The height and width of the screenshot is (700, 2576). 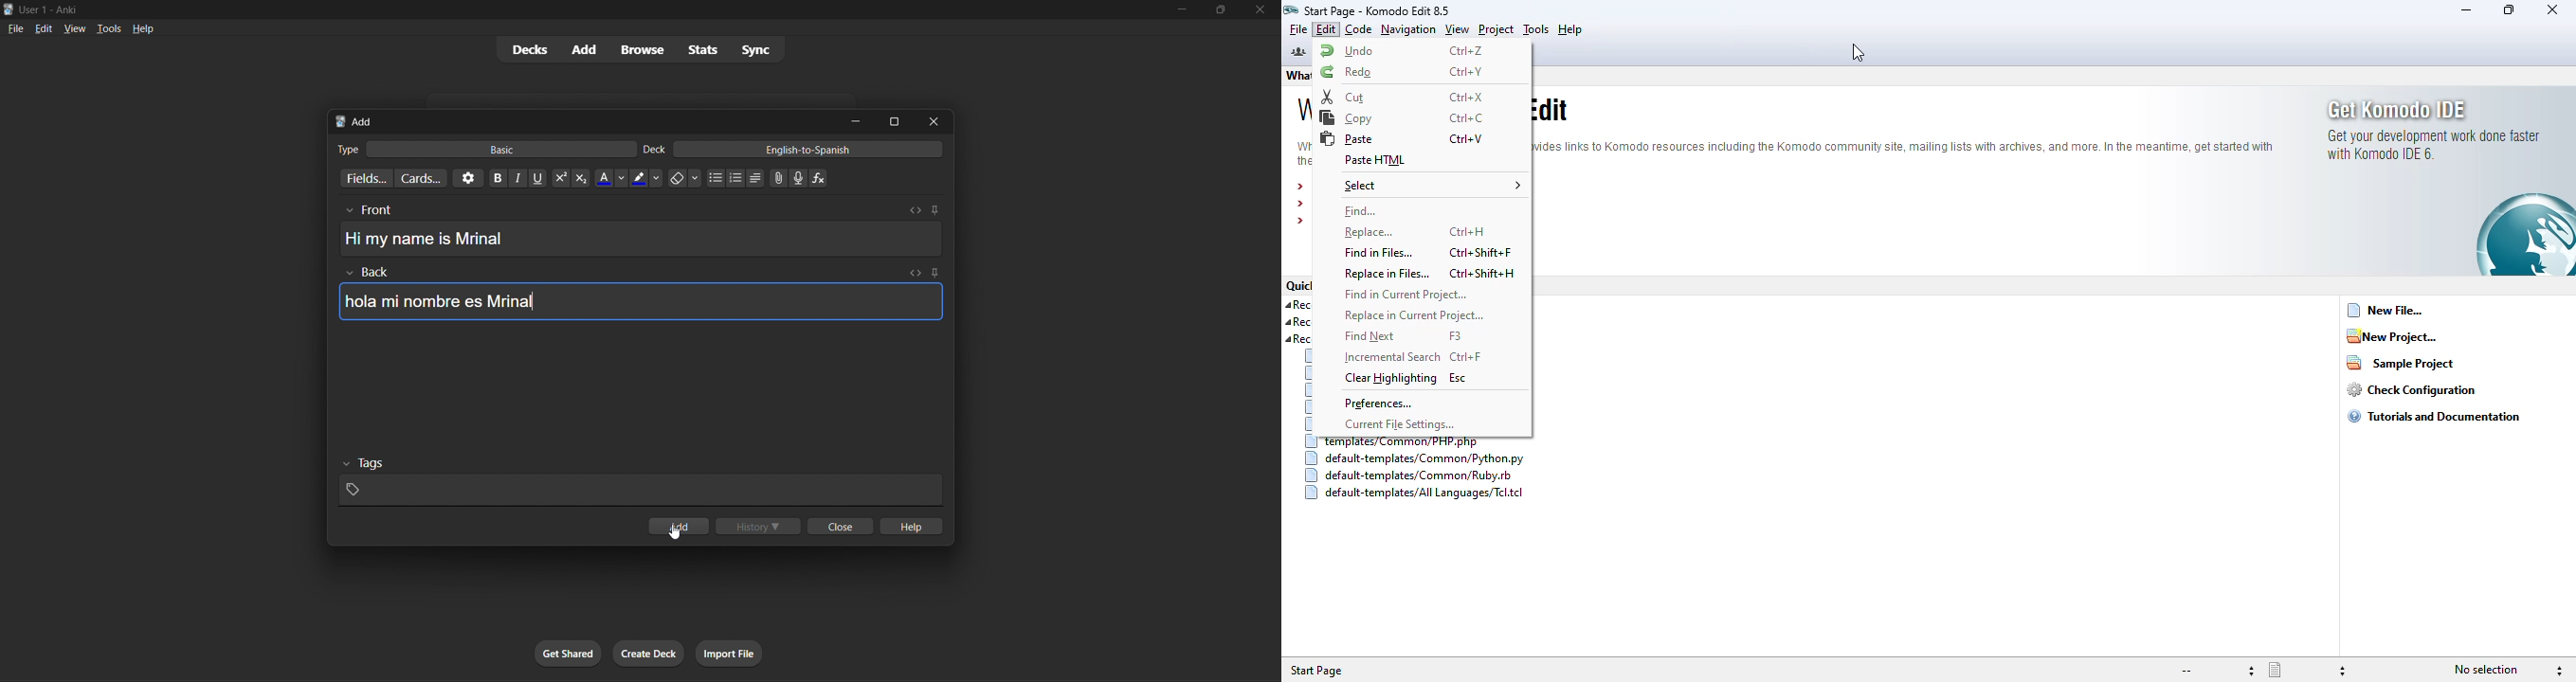 I want to click on cursor, so click(x=670, y=534).